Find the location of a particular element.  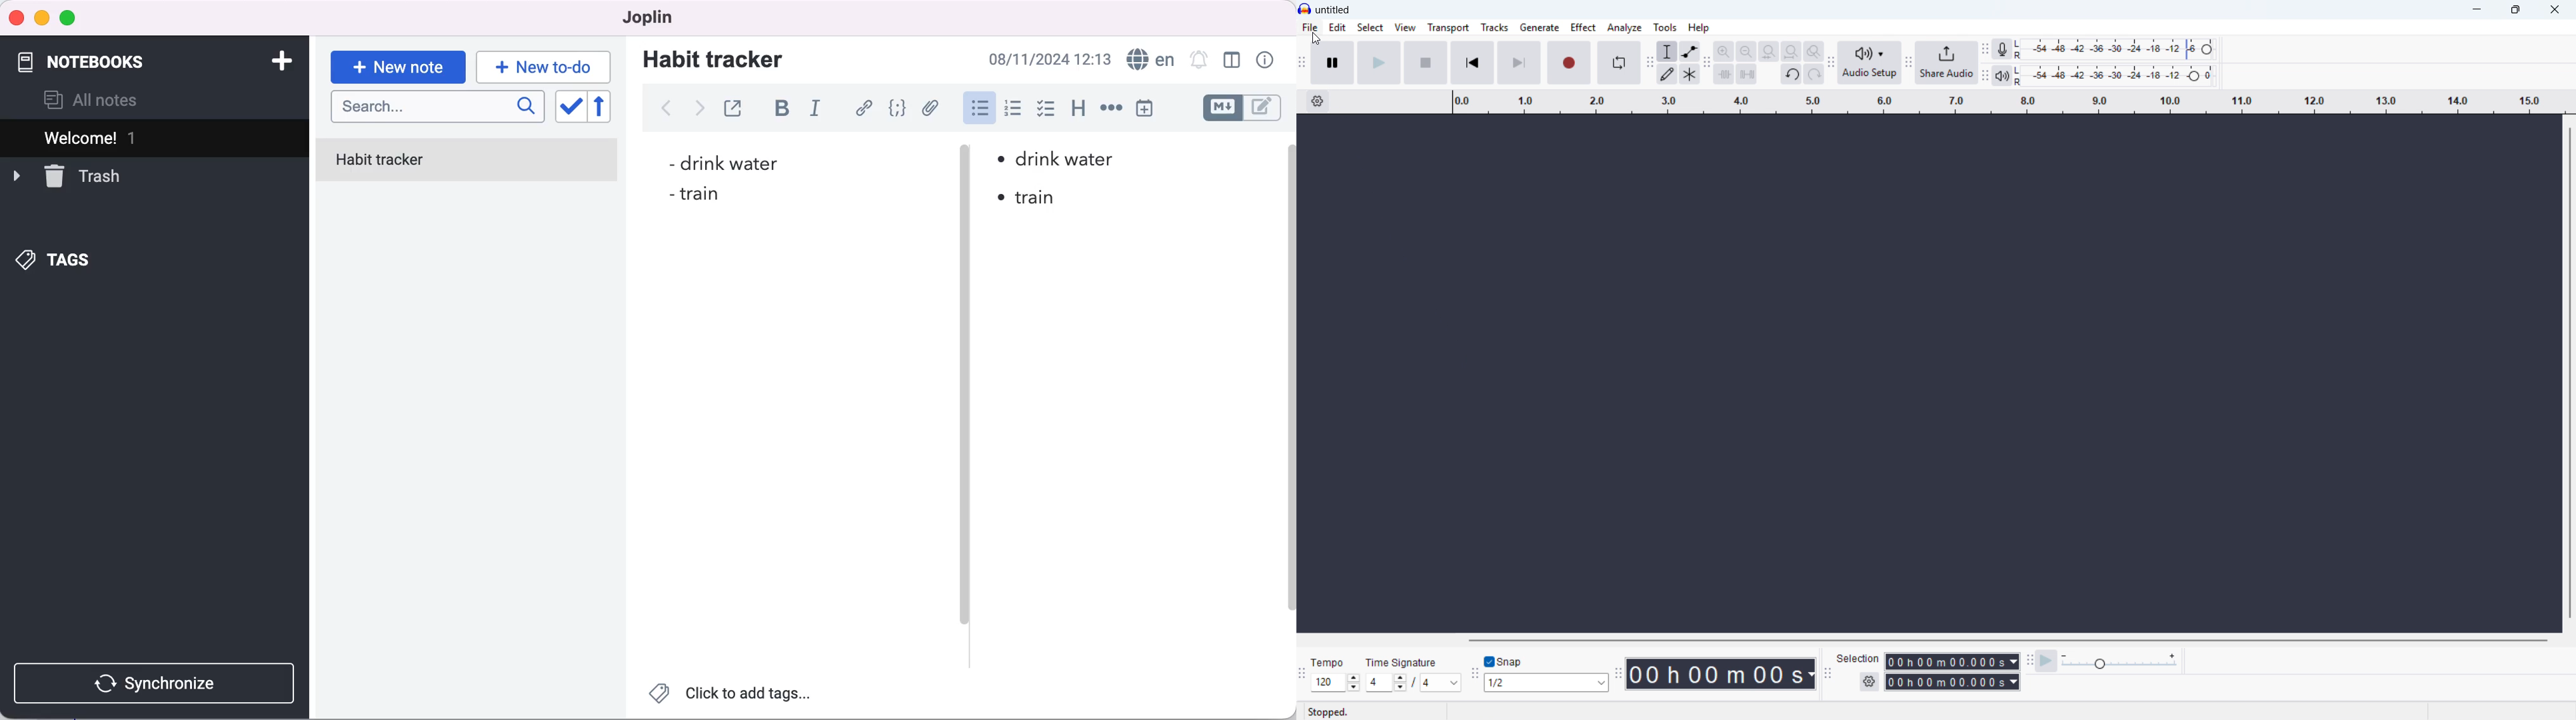

minimize is located at coordinates (41, 18).